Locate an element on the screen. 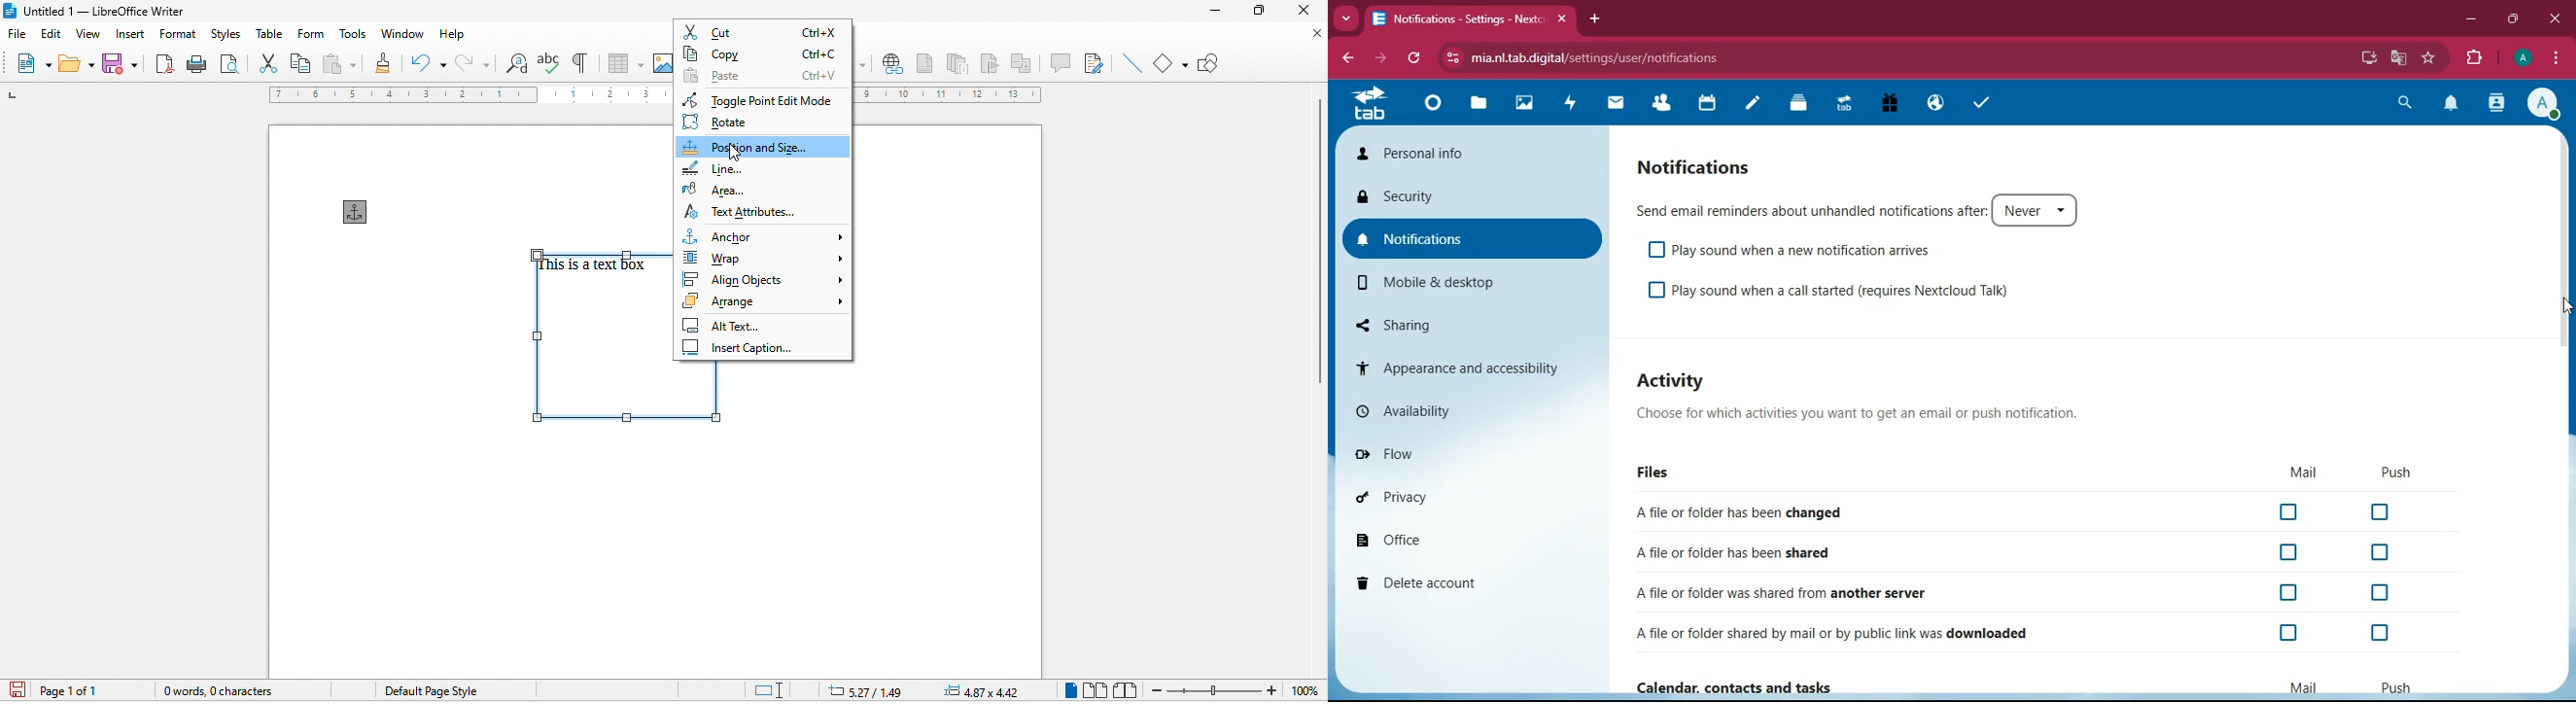 This screenshot has width=2576, height=728. find and replace is located at coordinates (517, 63).